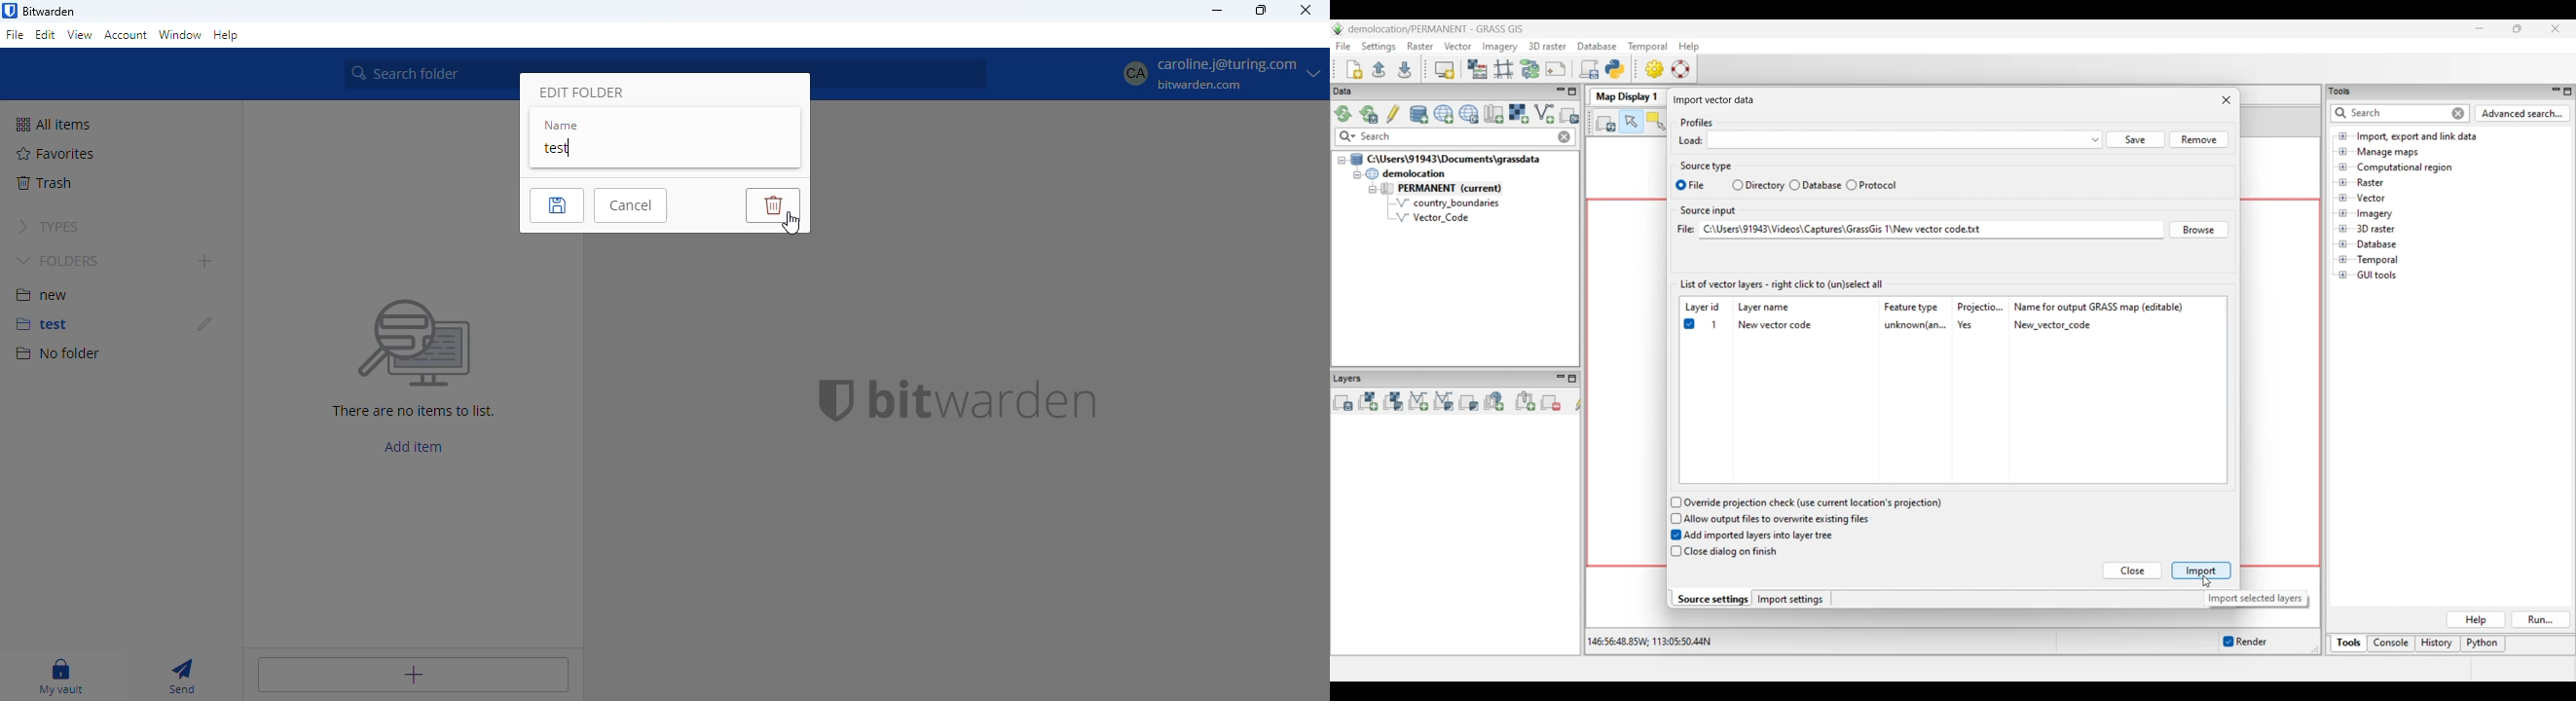  I want to click on bitwarden logo, so click(834, 397).